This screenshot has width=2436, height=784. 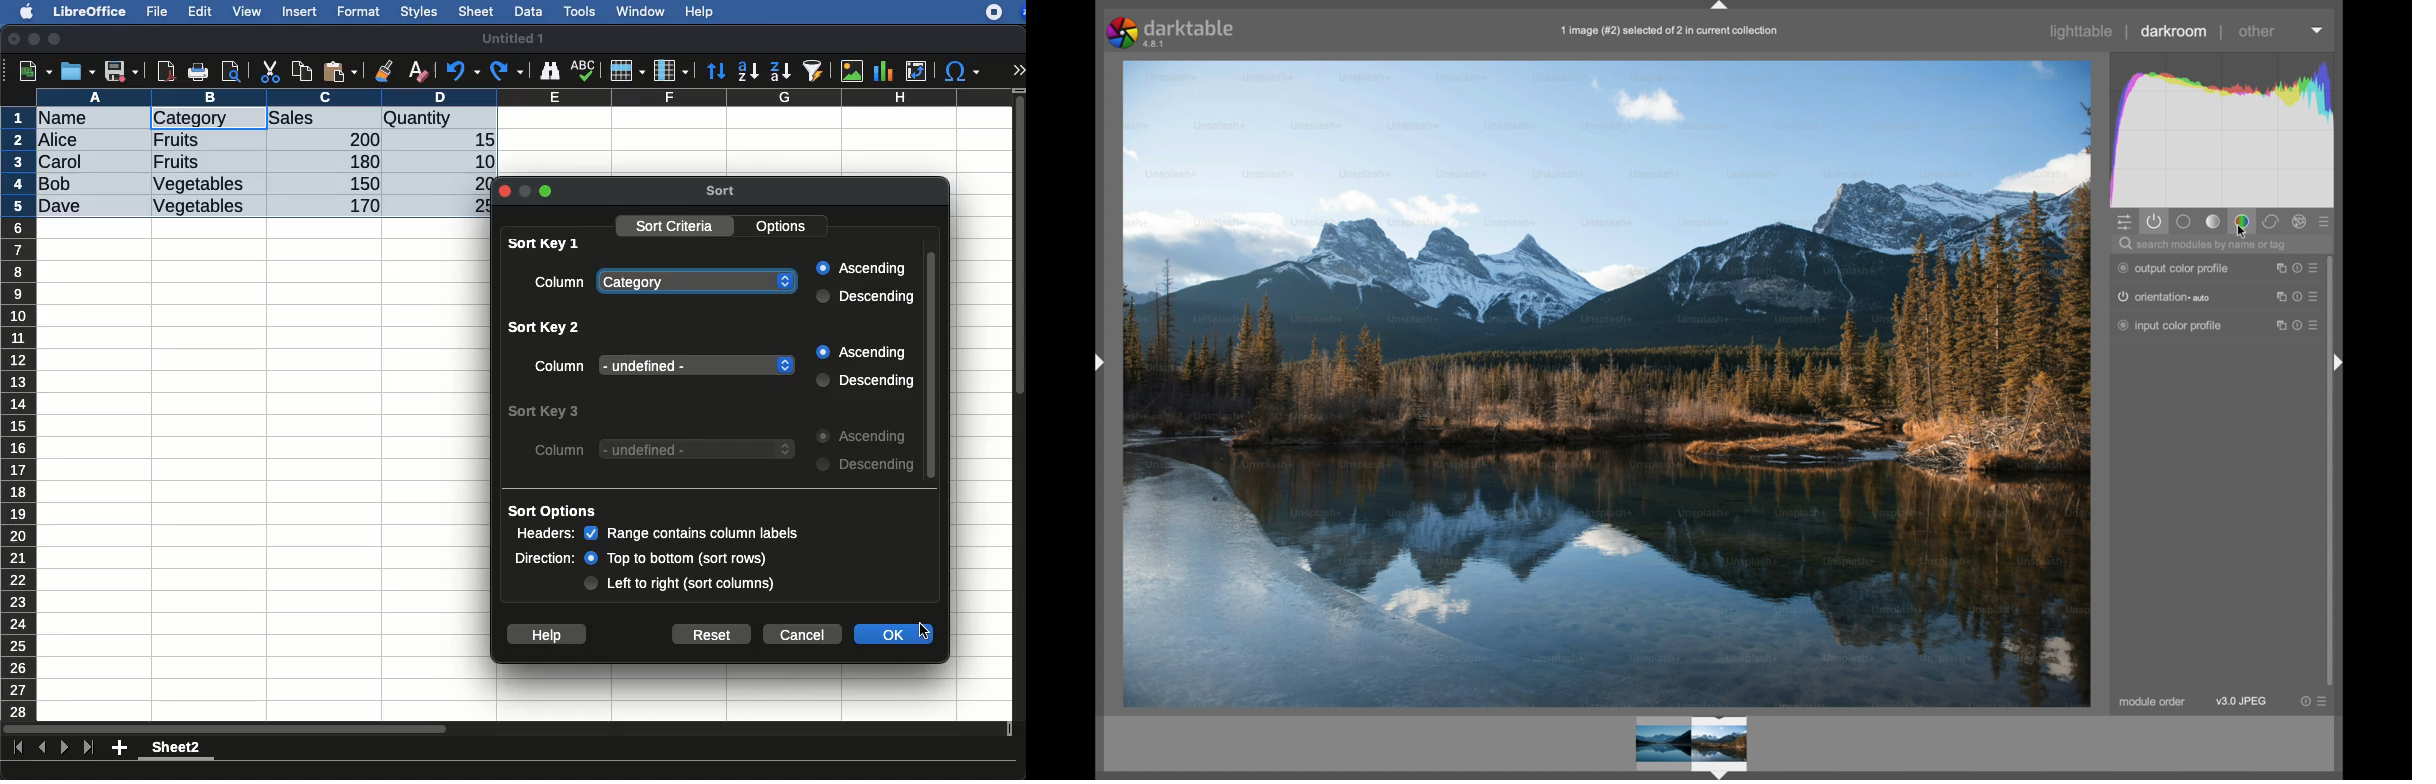 What do you see at coordinates (2174, 31) in the screenshot?
I see `darkroom` at bounding box center [2174, 31].